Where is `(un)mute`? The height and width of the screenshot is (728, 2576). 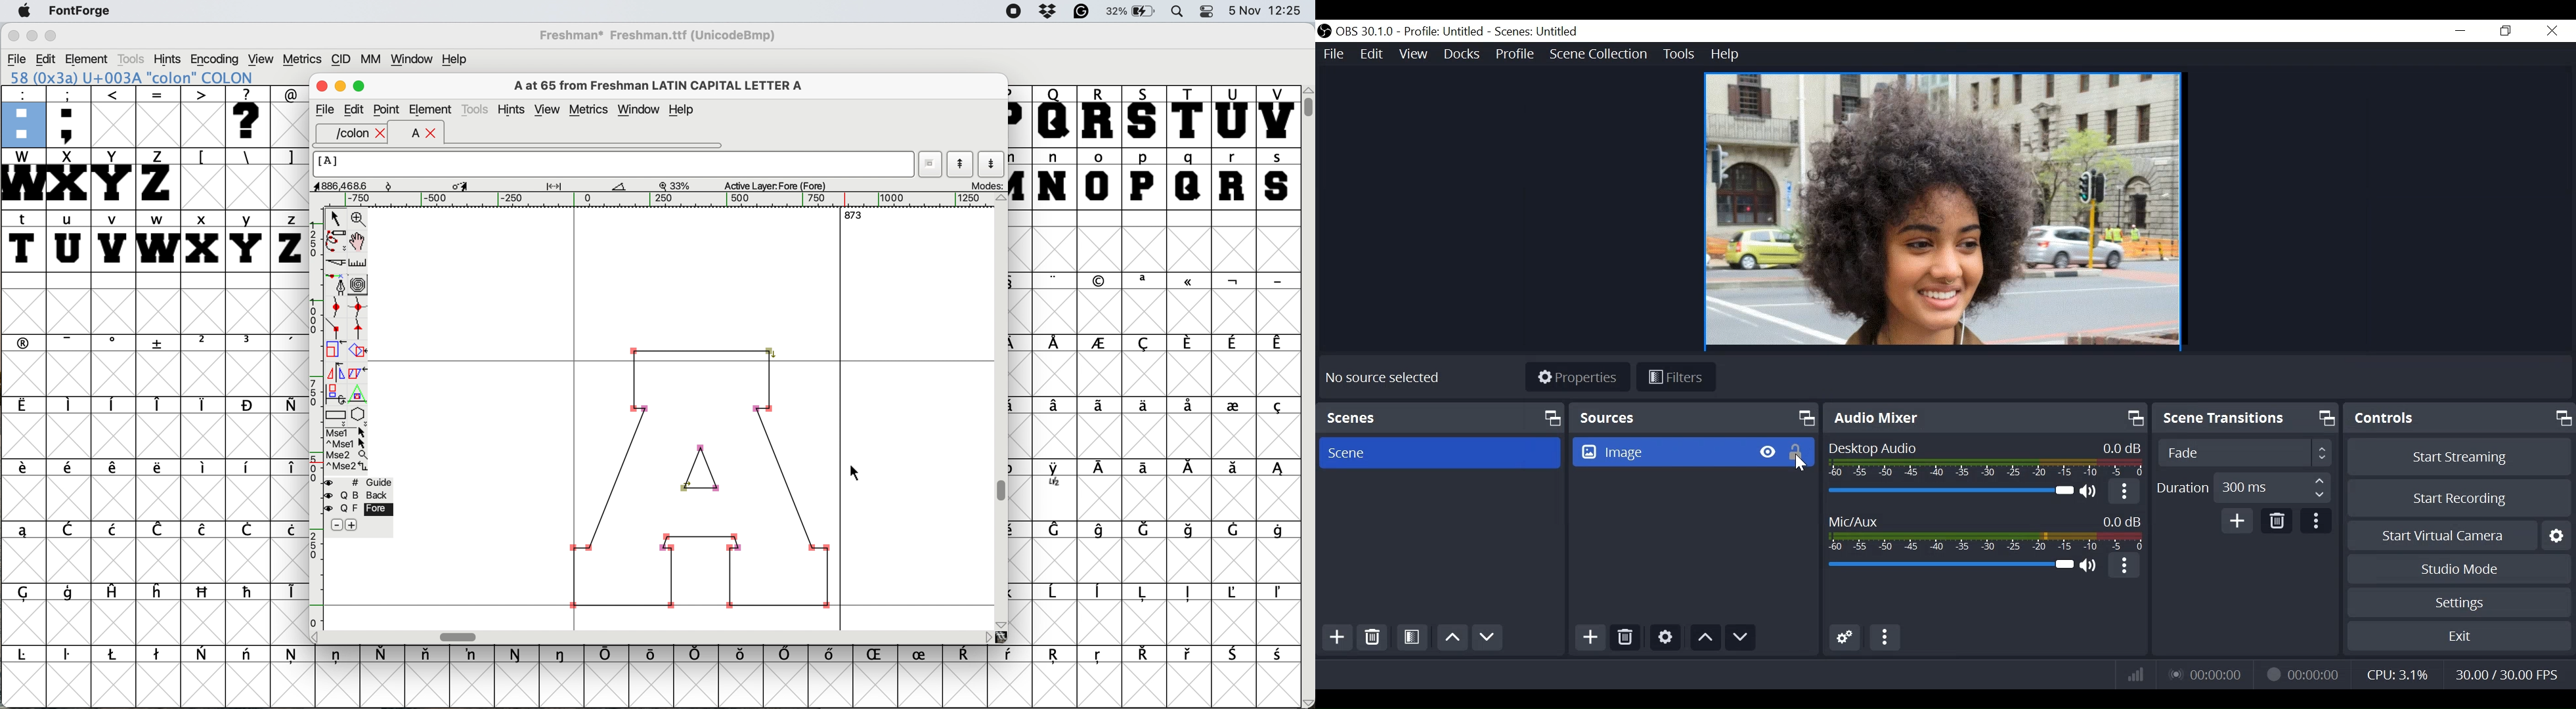 (un)mute is located at coordinates (2091, 566).